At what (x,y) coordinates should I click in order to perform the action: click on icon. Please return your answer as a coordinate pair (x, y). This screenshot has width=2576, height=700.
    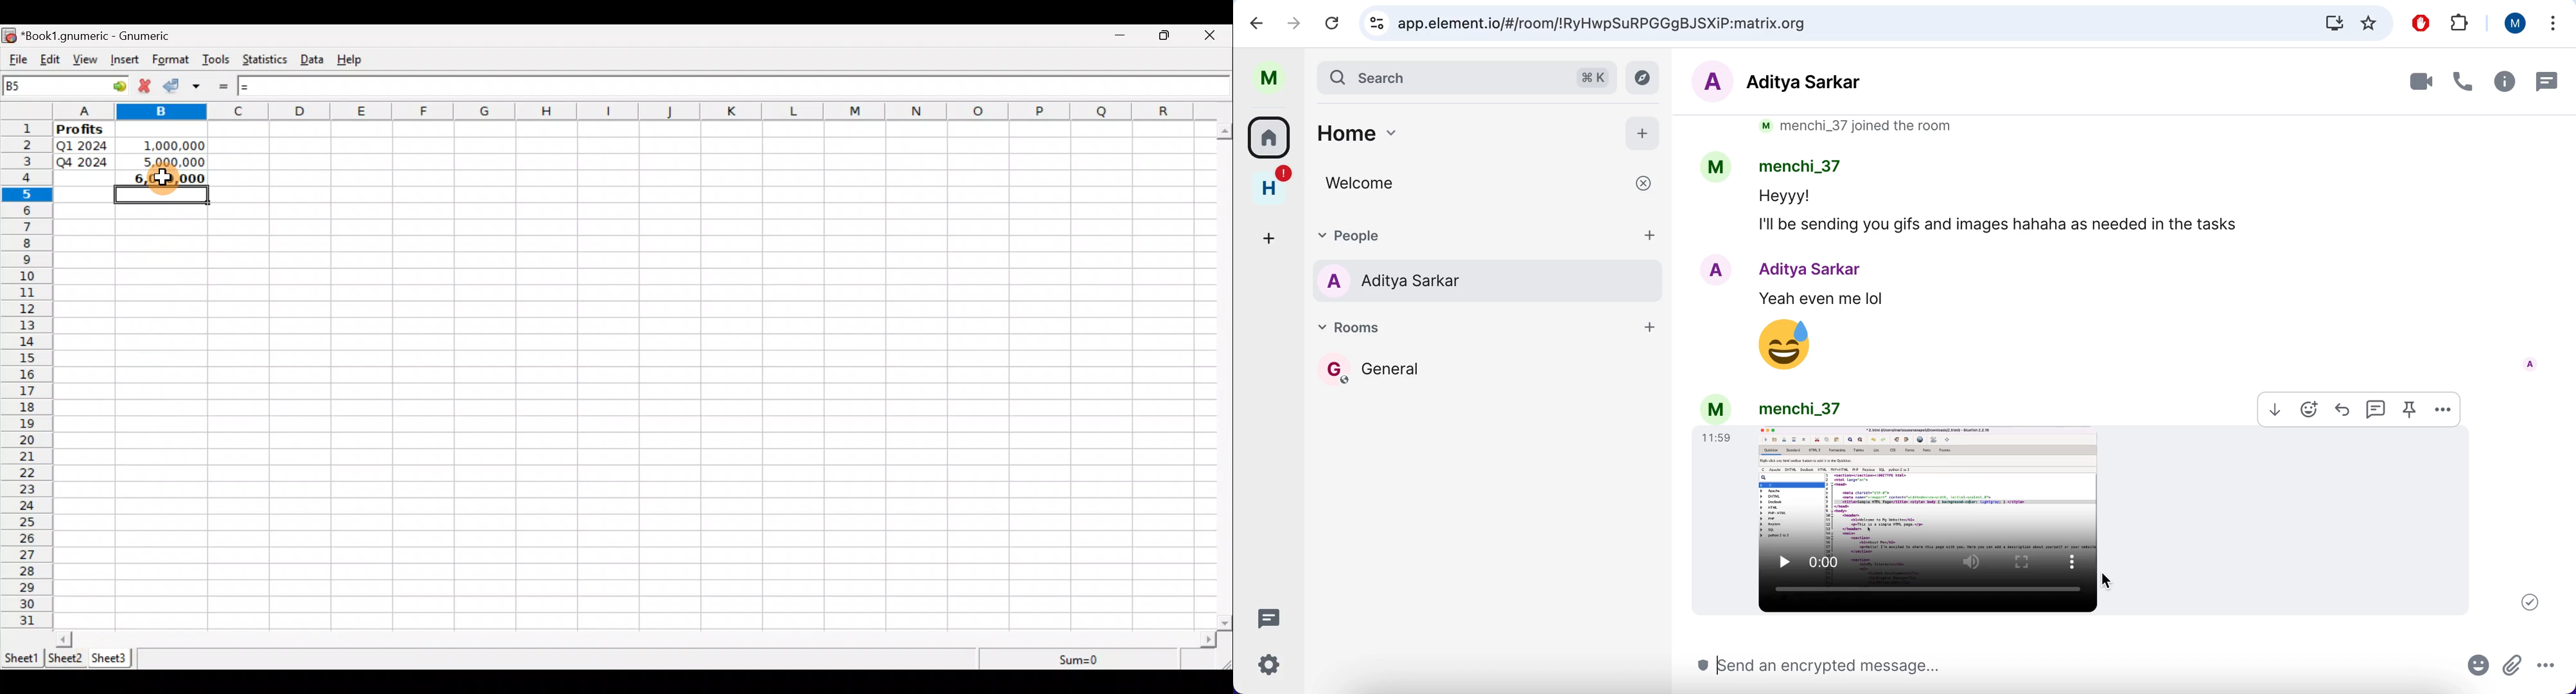
    Looking at the image, I should click on (10, 36).